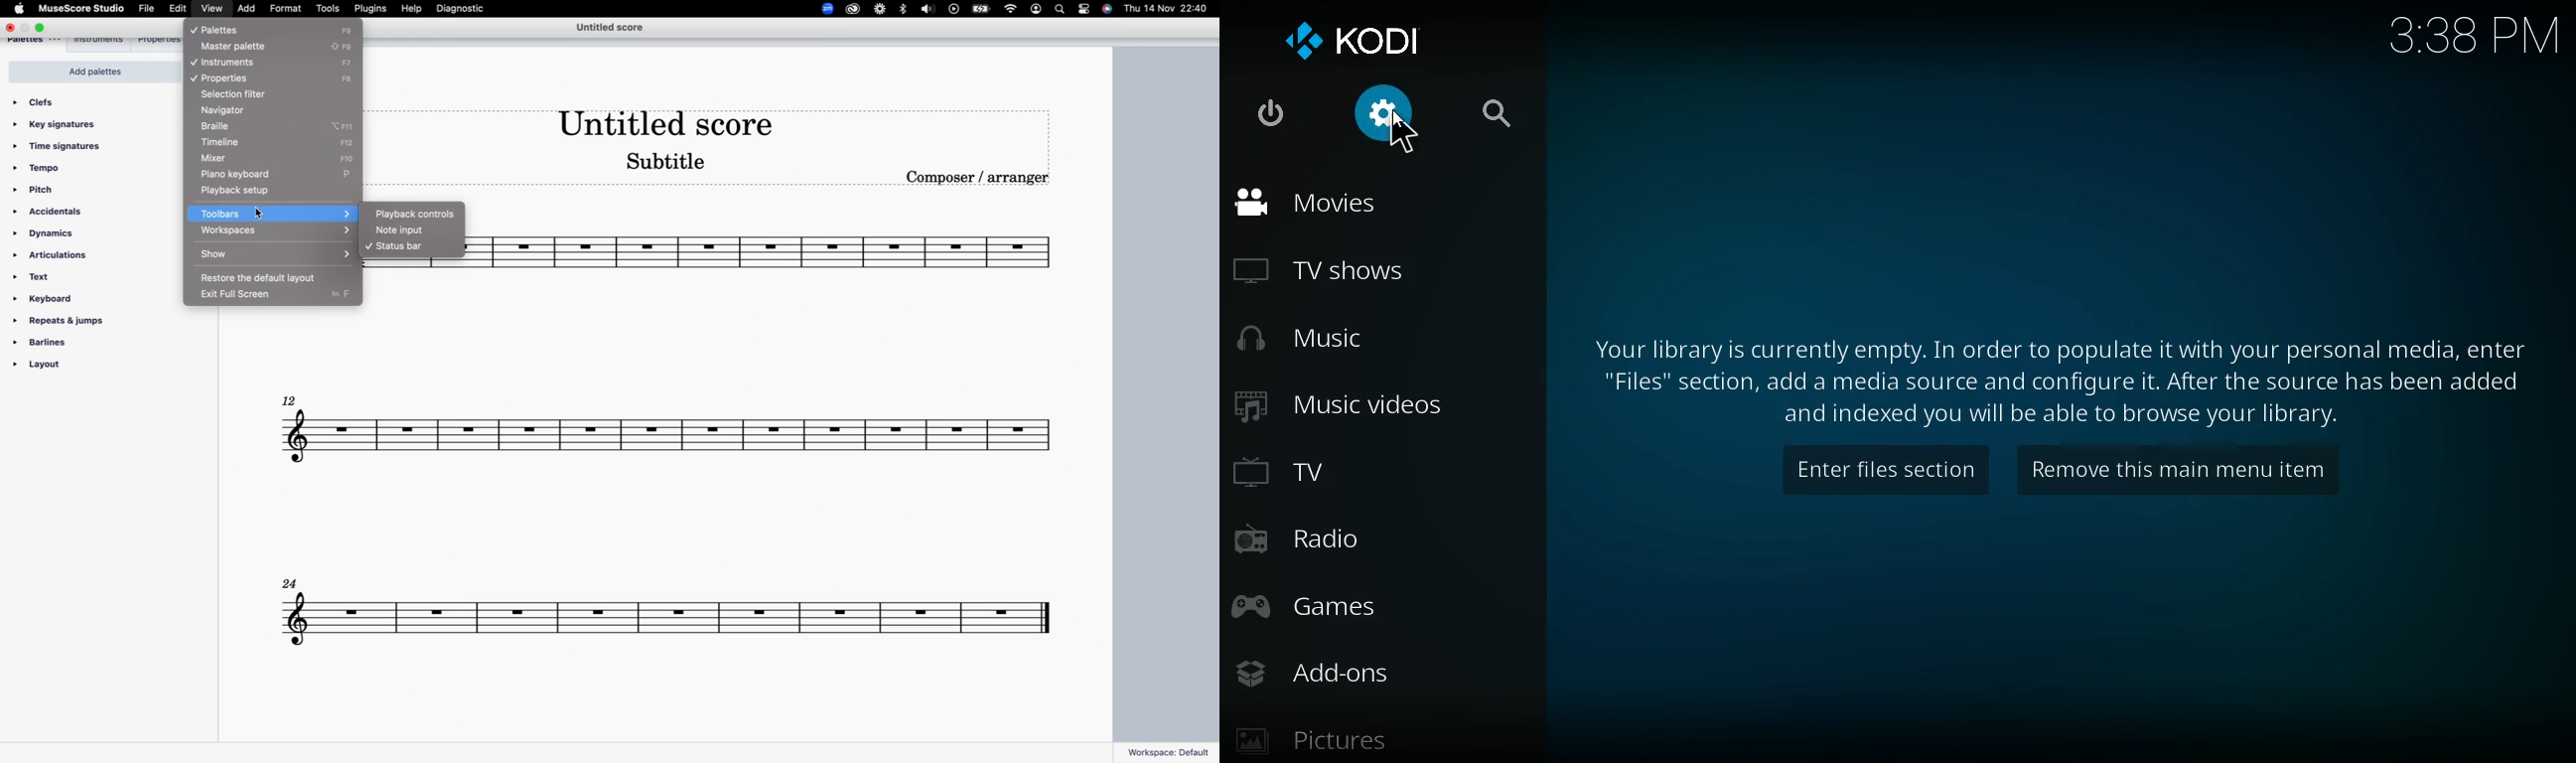 The height and width of the screenshot is (784, 2576). What do you see at coordinates (982, 10) in the screenshot?
I see `battery` at bounding box center [982, 10].